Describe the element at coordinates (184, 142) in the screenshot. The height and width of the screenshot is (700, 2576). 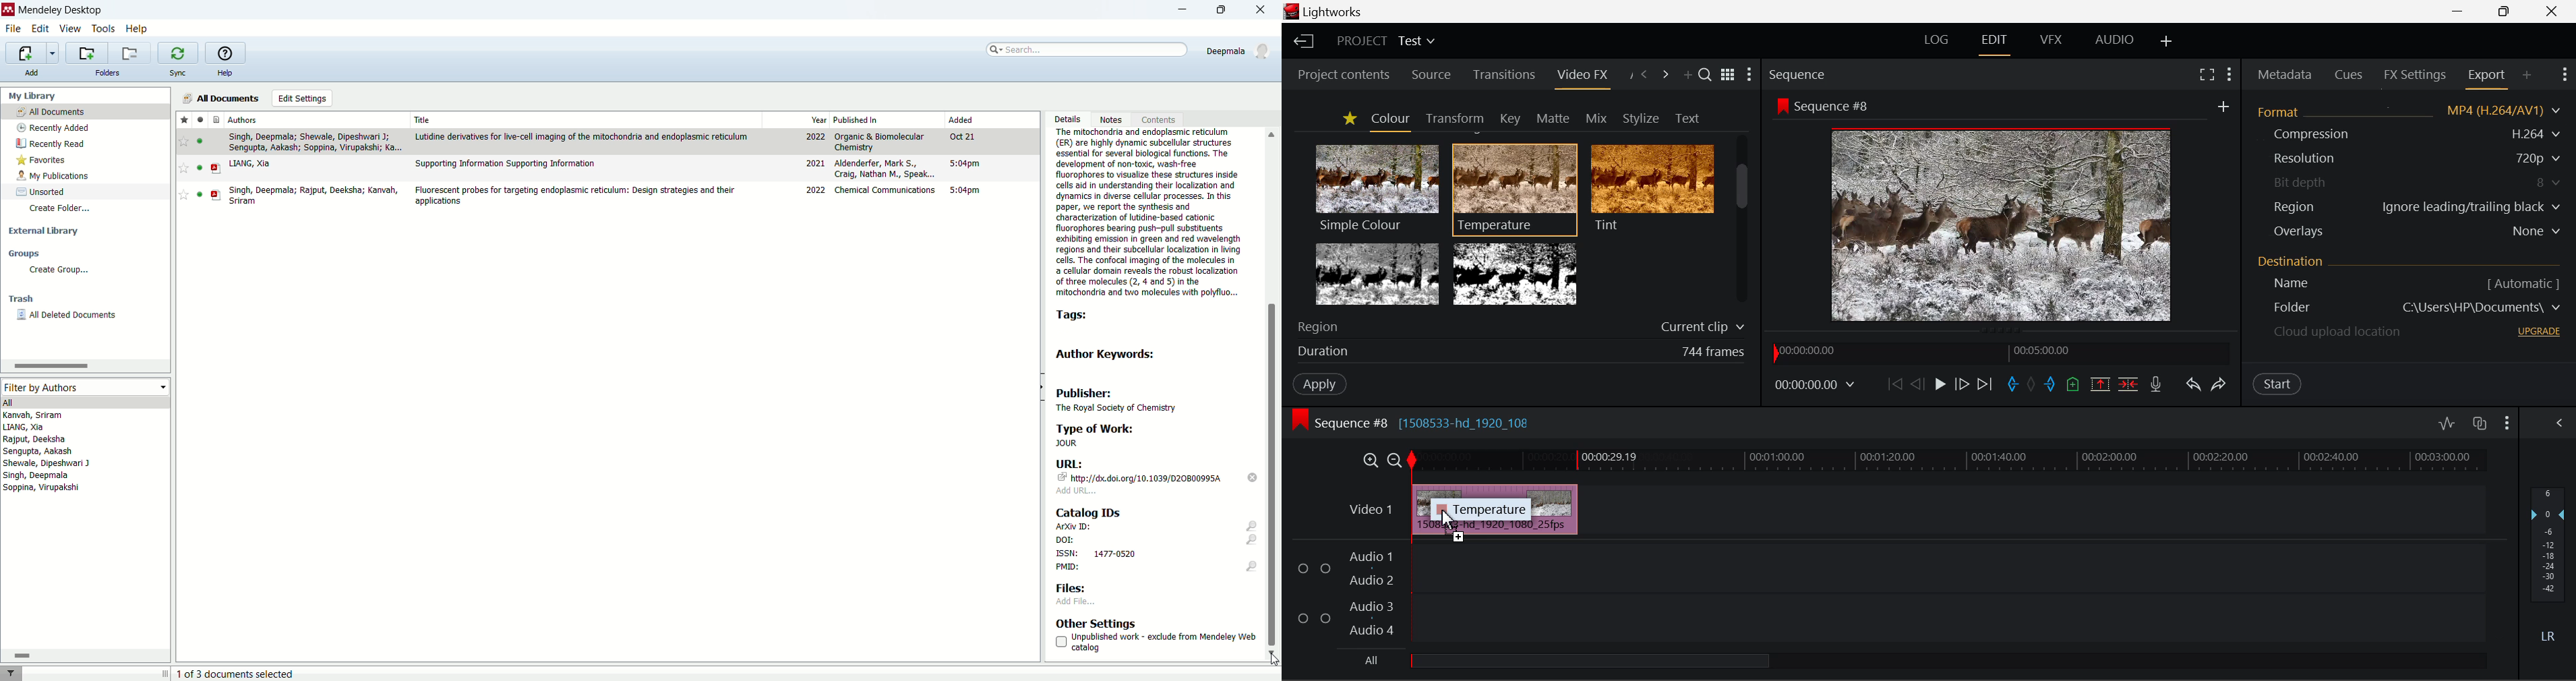
I see `favorite` at that location.